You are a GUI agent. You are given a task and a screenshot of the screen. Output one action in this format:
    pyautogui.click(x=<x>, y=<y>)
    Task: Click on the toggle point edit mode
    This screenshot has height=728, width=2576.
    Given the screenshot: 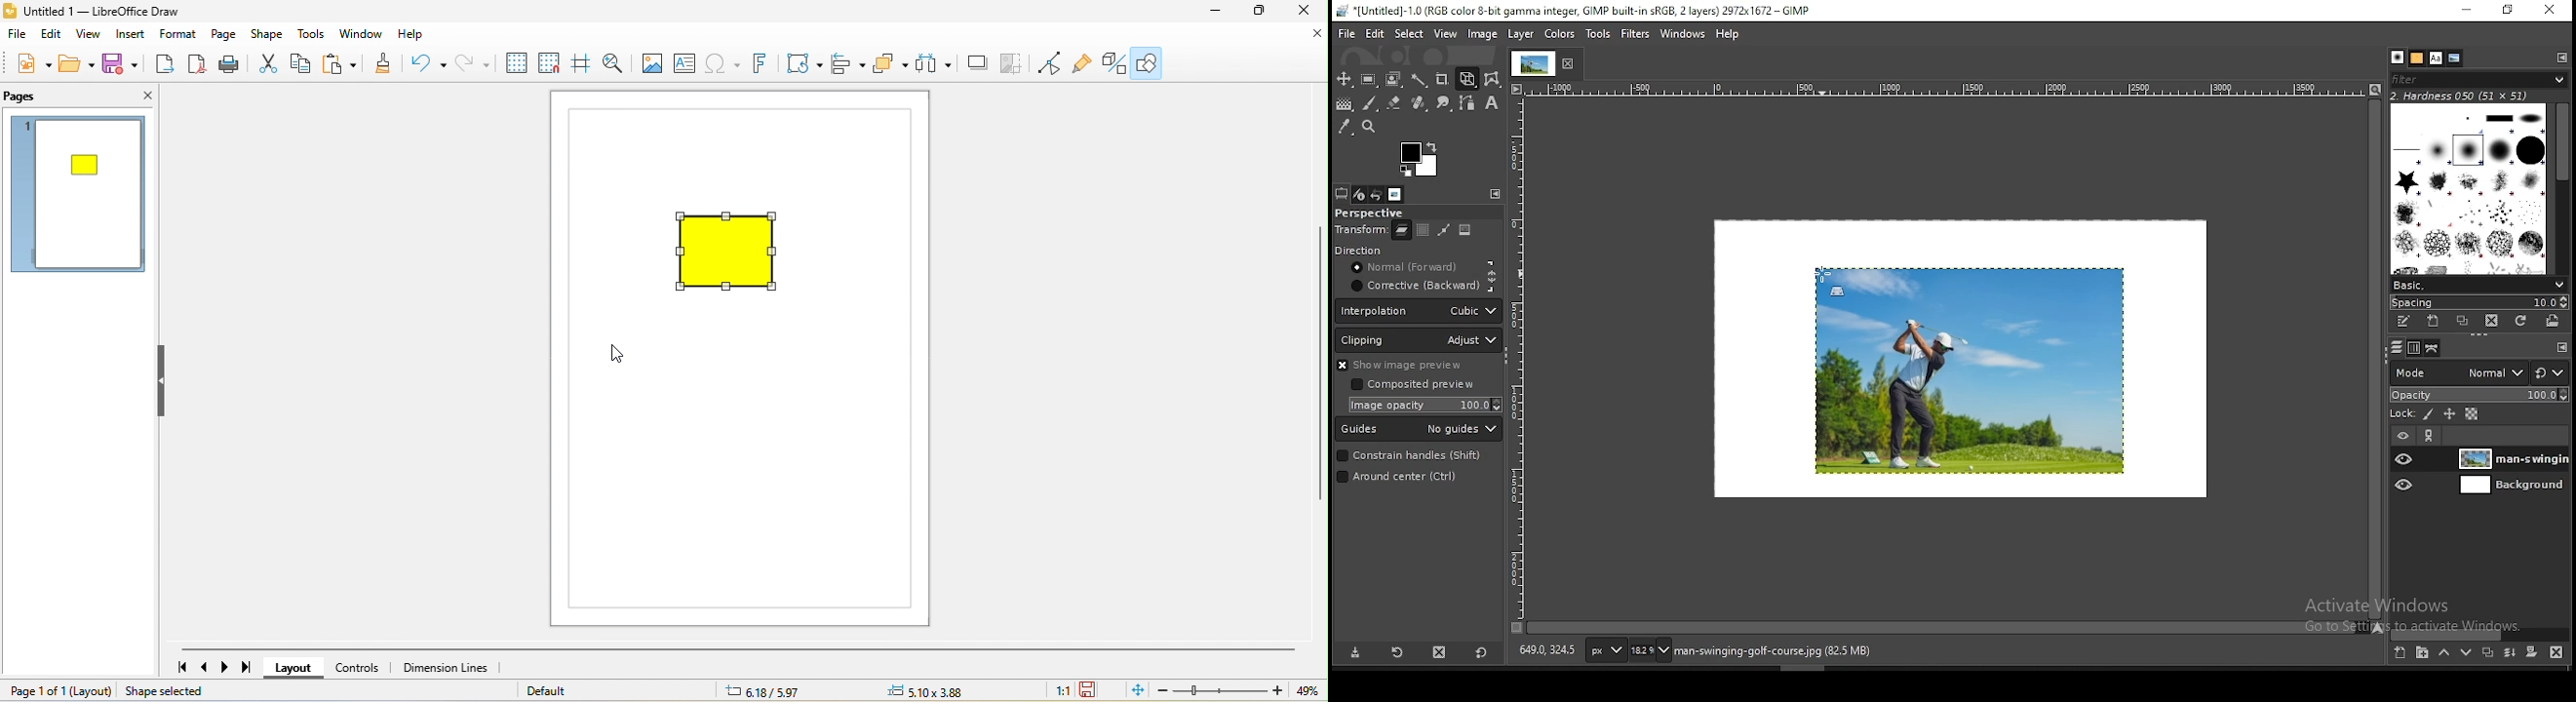 What is the action you would take?
    pyautogui.click(x=1054, y=63)
    